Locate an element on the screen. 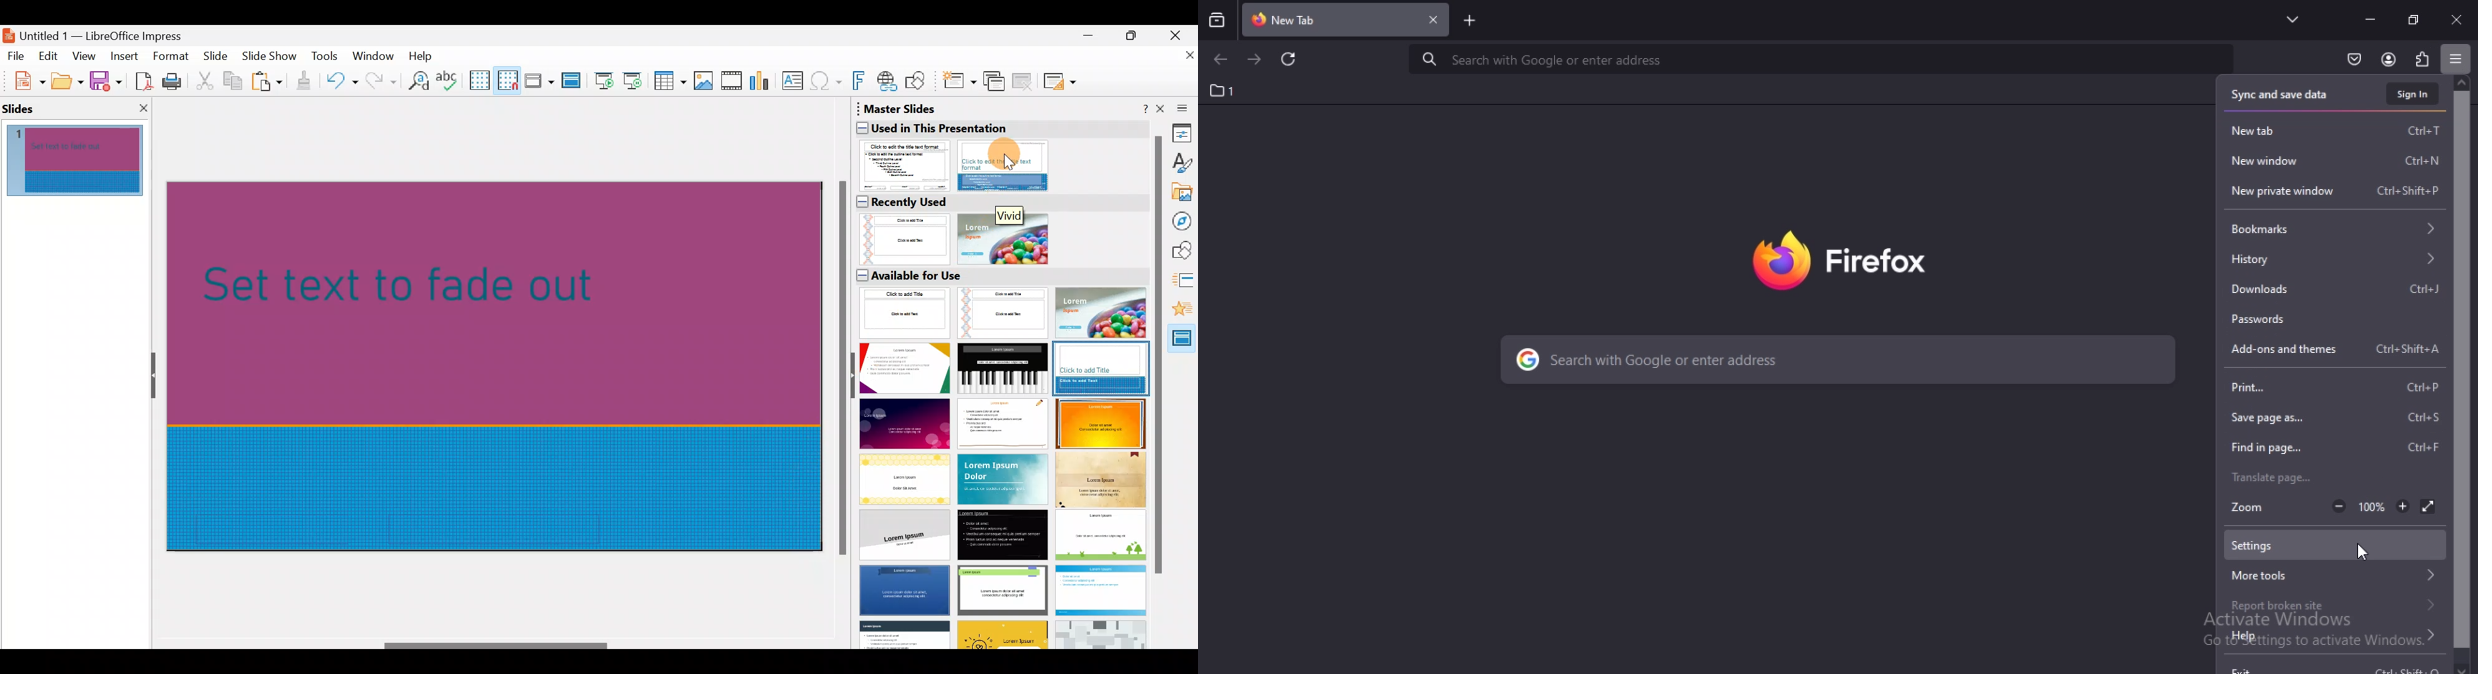 This screenshot has height=700, width=2492. Cursor is located at coordinates (1009, 157).